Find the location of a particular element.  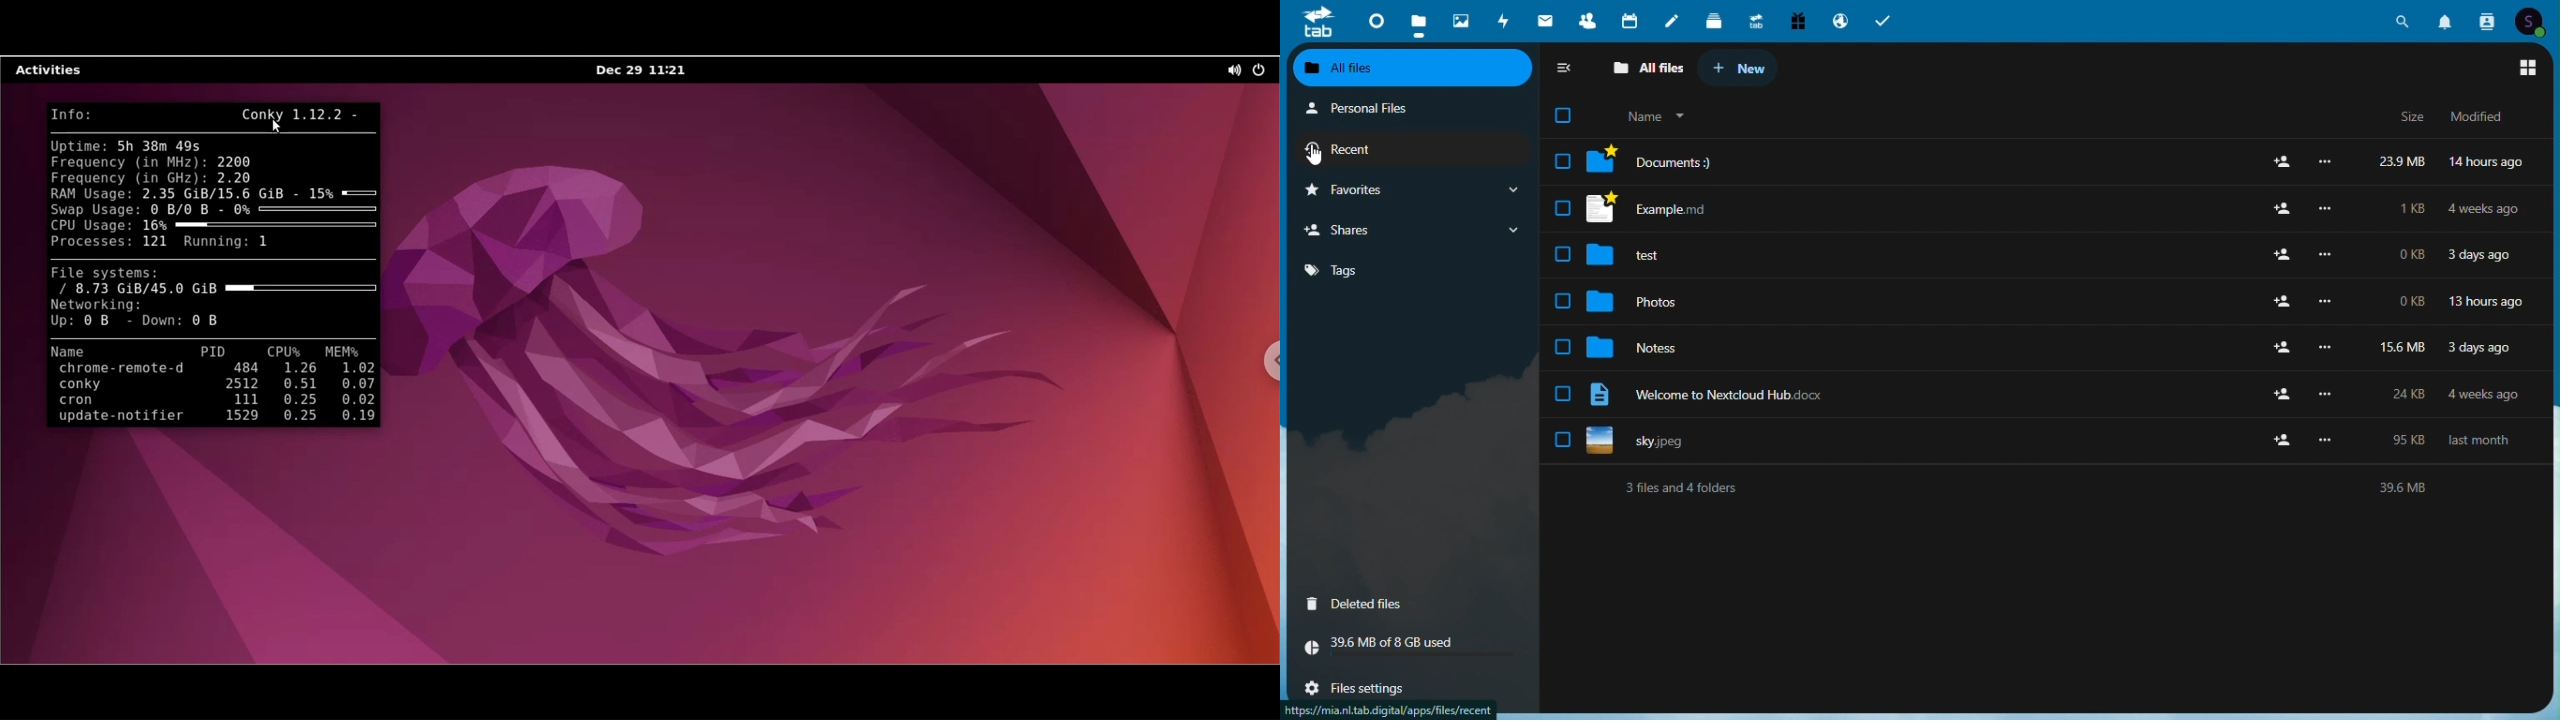

4 weeks ago is located at coordinates (2485, 209).